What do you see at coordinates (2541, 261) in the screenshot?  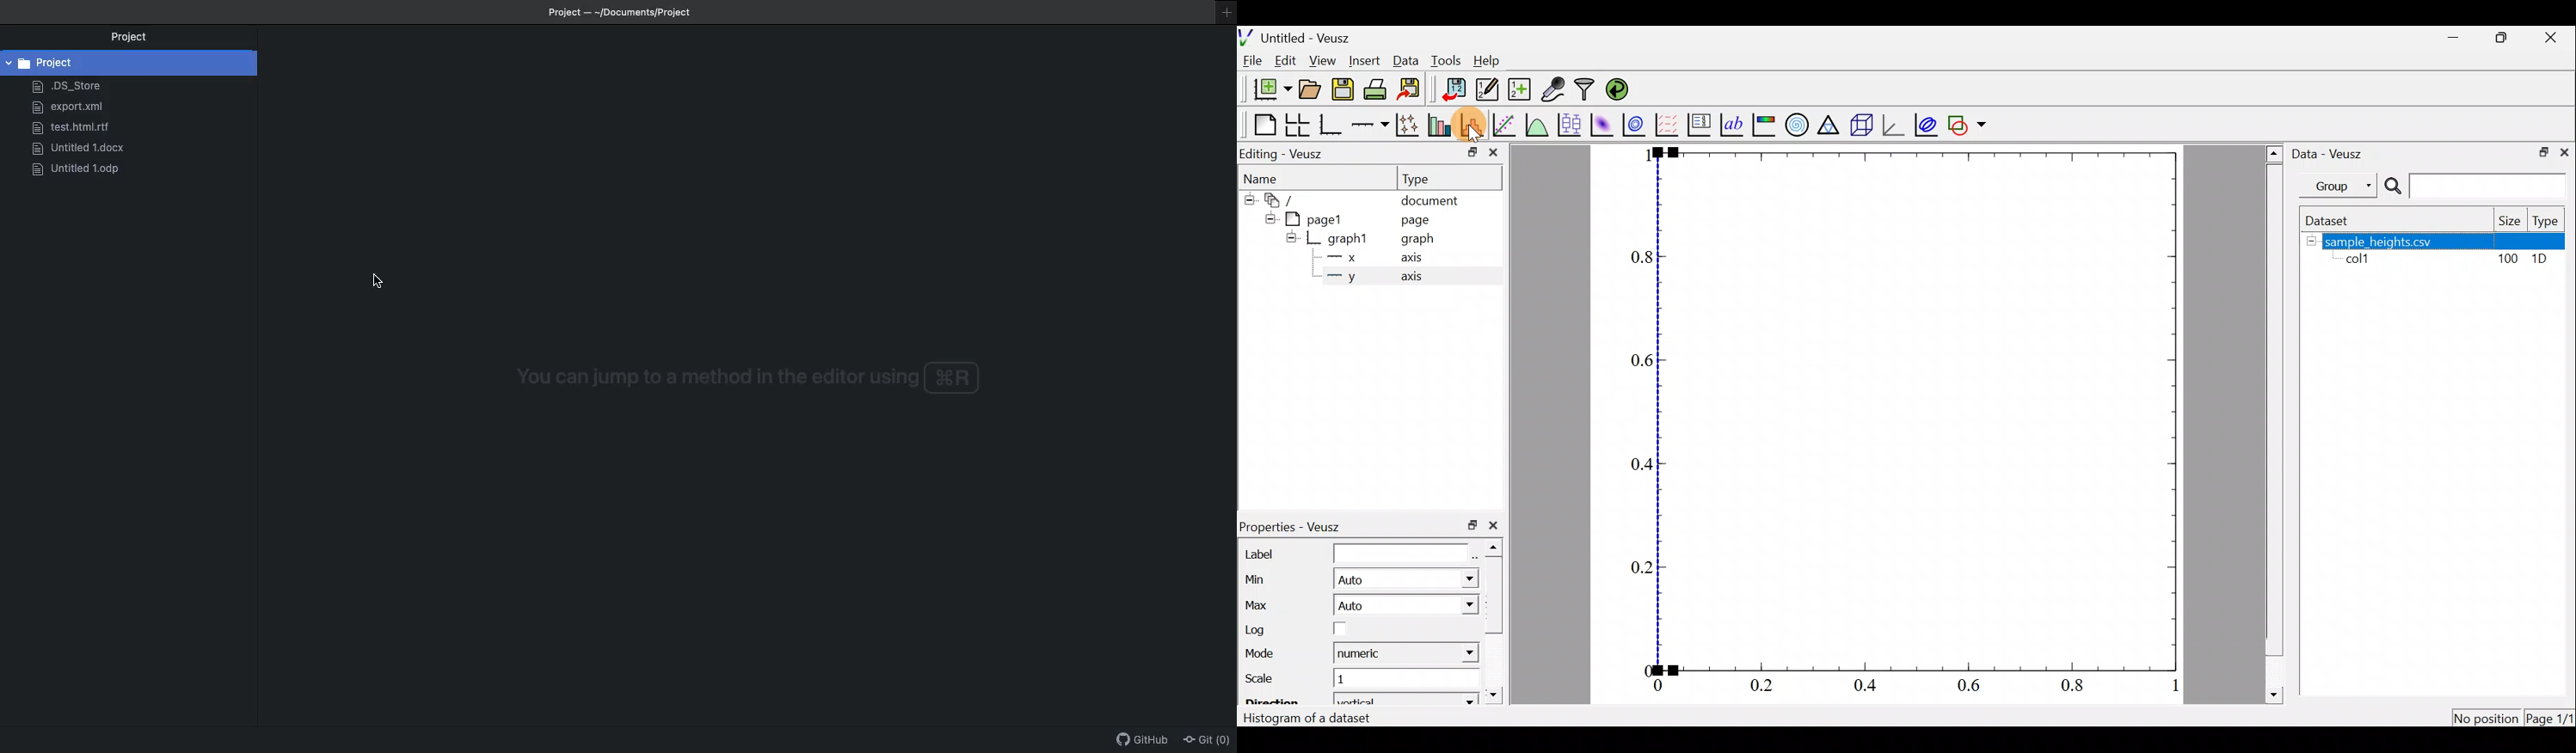 I see `1D` at bounding box center [2541, 261].